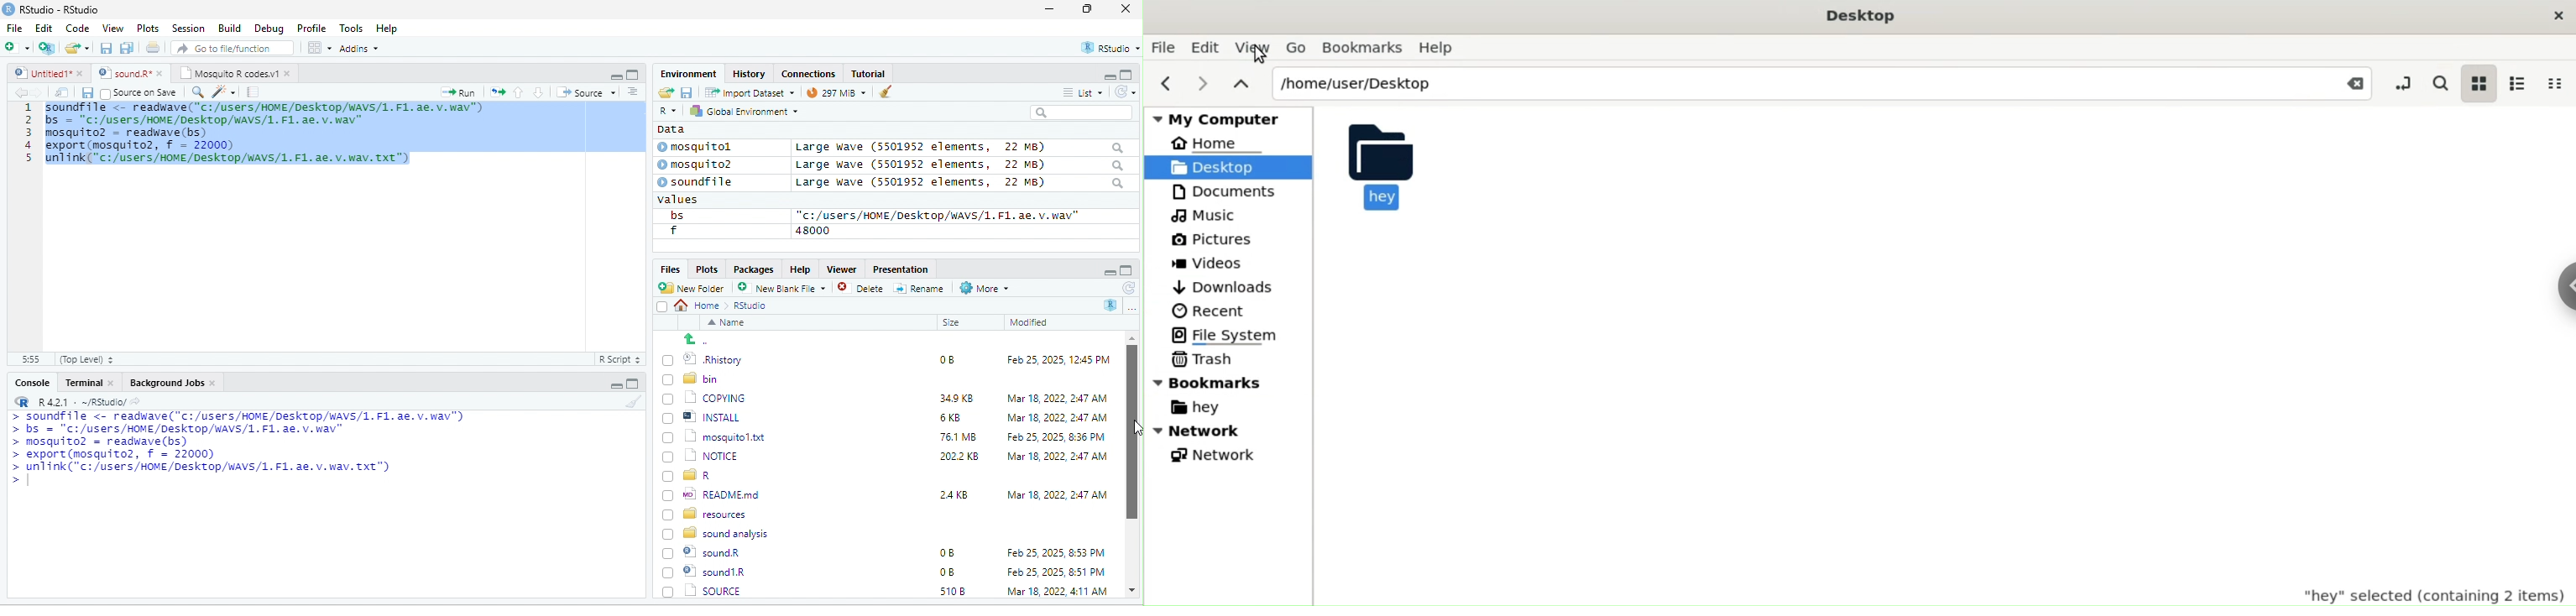  What do you see at coordinates (700, 163) in the screenshot?
I see `© mosquito?` at bounding box center [700, 163].